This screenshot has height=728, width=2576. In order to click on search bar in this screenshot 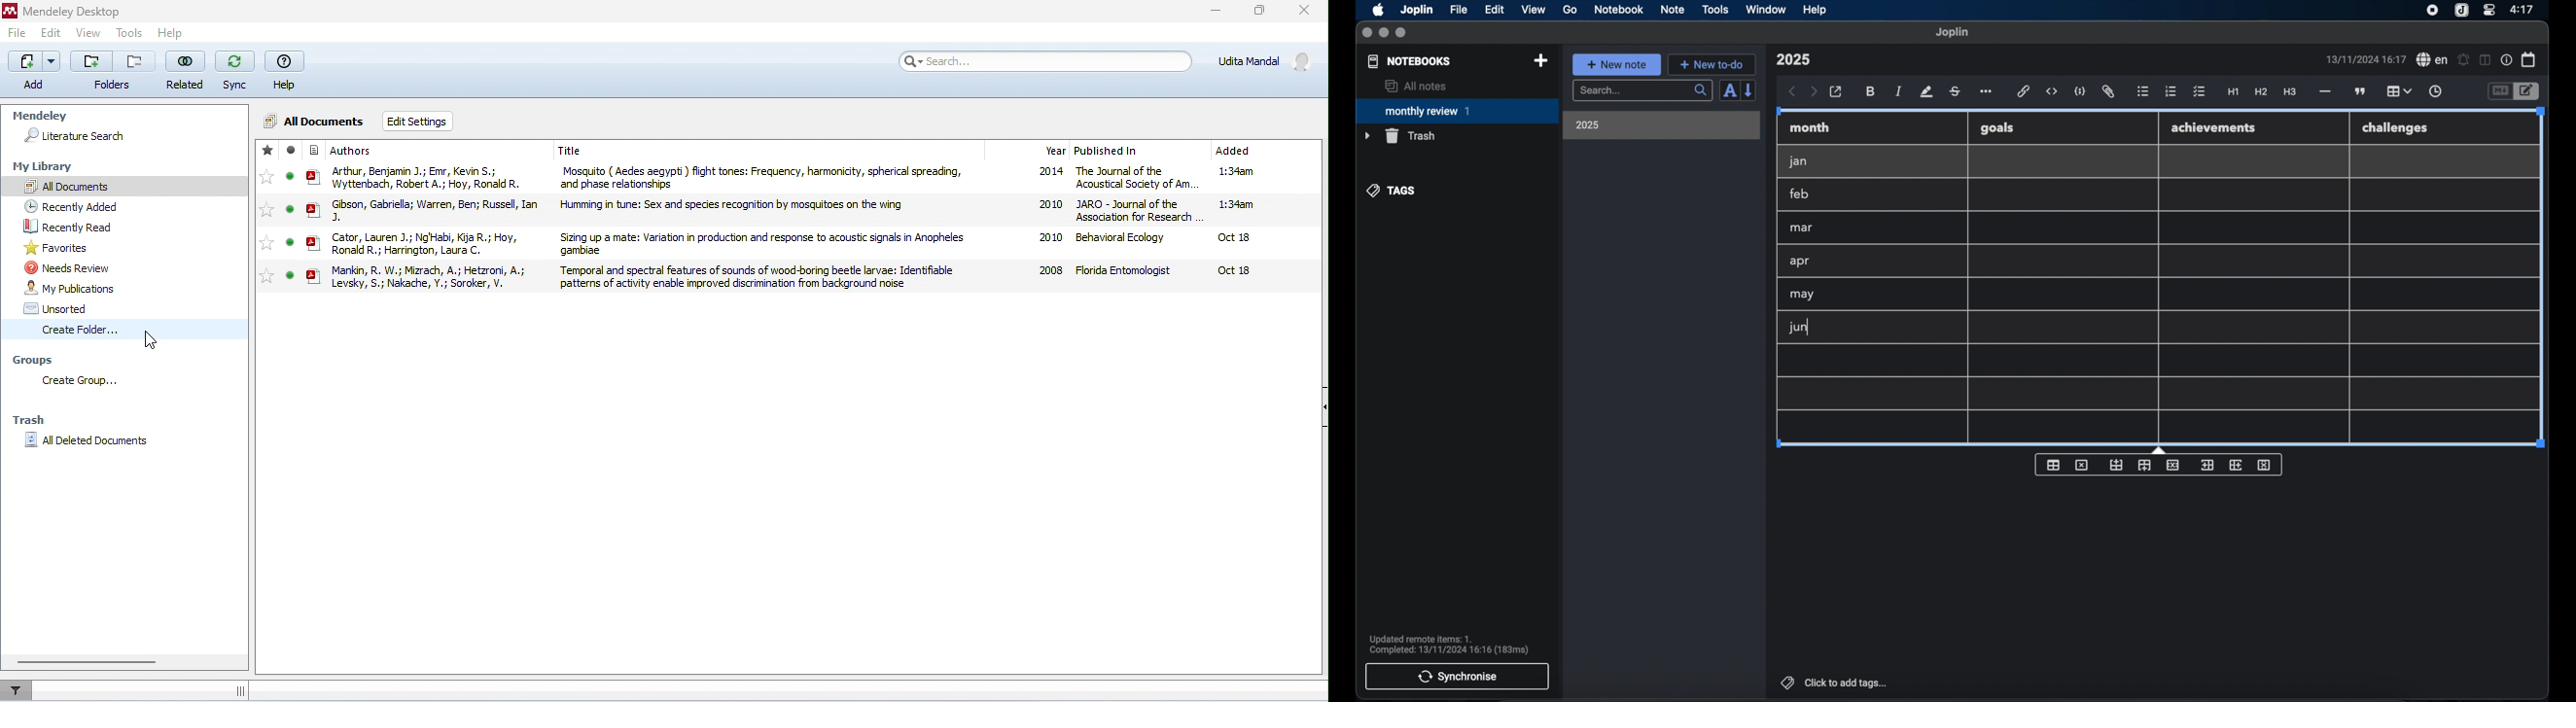, I will do `click(1045, 61)`.